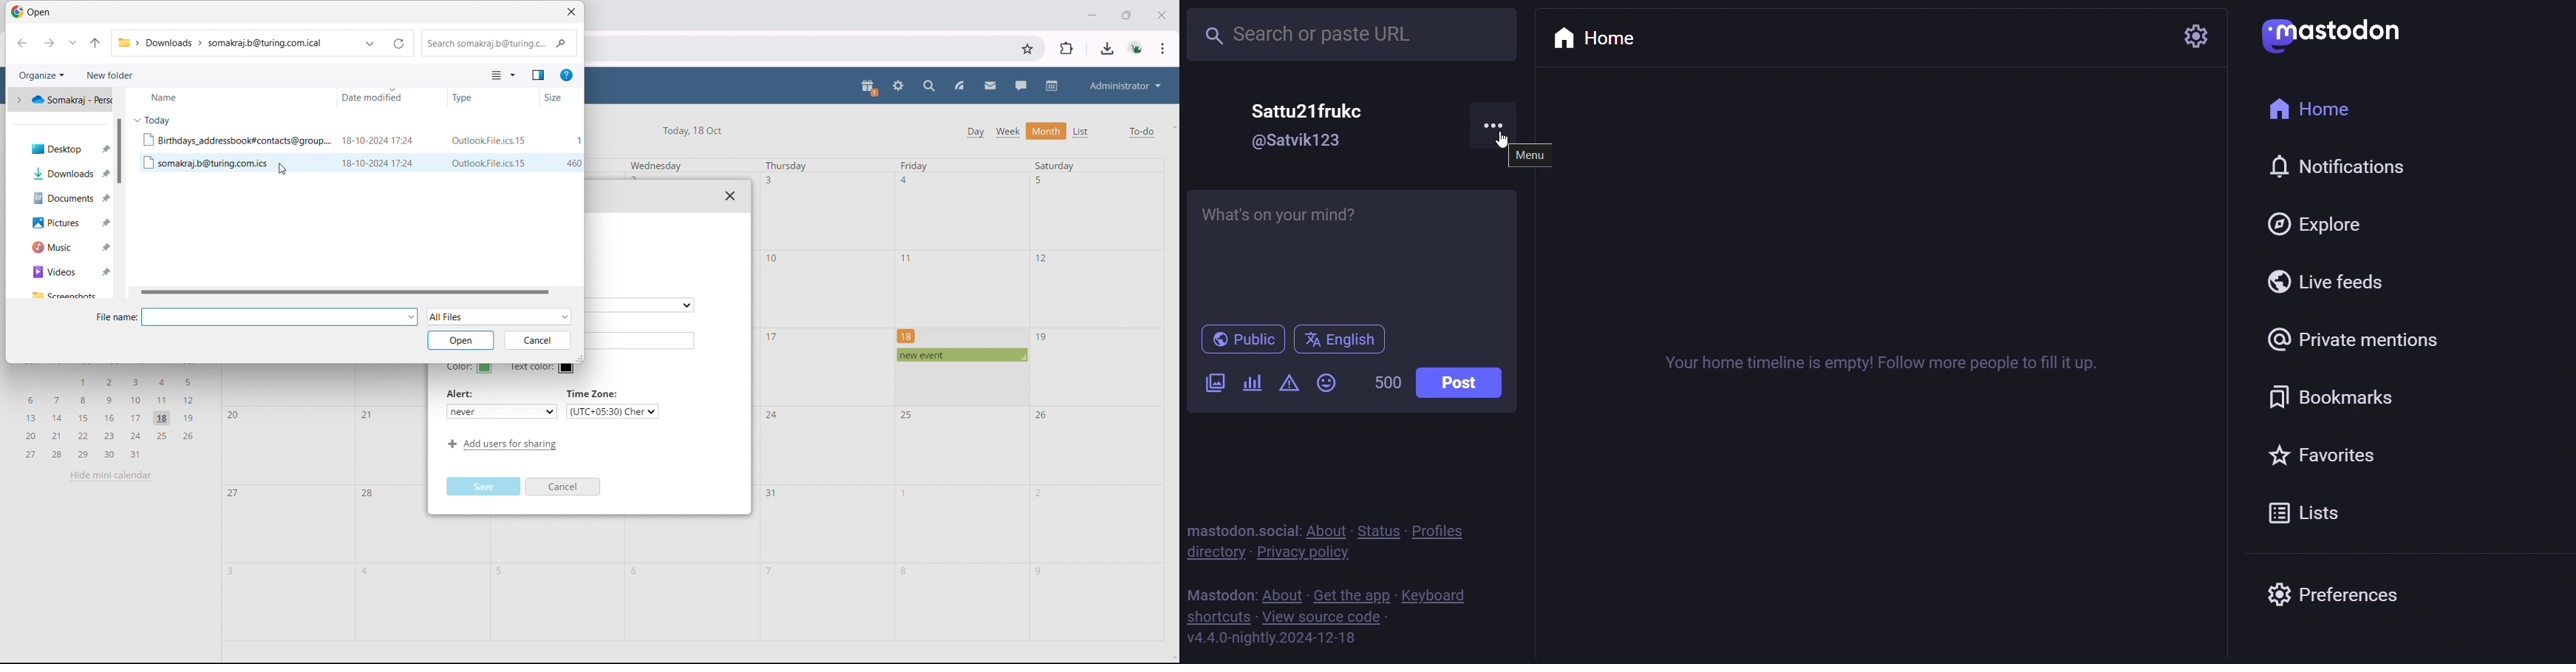 The height and width of the screenshot is (672, 2576). What do you see at coordinates (367, 571) in the screenshot?
I see `4` at bounding box center [367, 571].